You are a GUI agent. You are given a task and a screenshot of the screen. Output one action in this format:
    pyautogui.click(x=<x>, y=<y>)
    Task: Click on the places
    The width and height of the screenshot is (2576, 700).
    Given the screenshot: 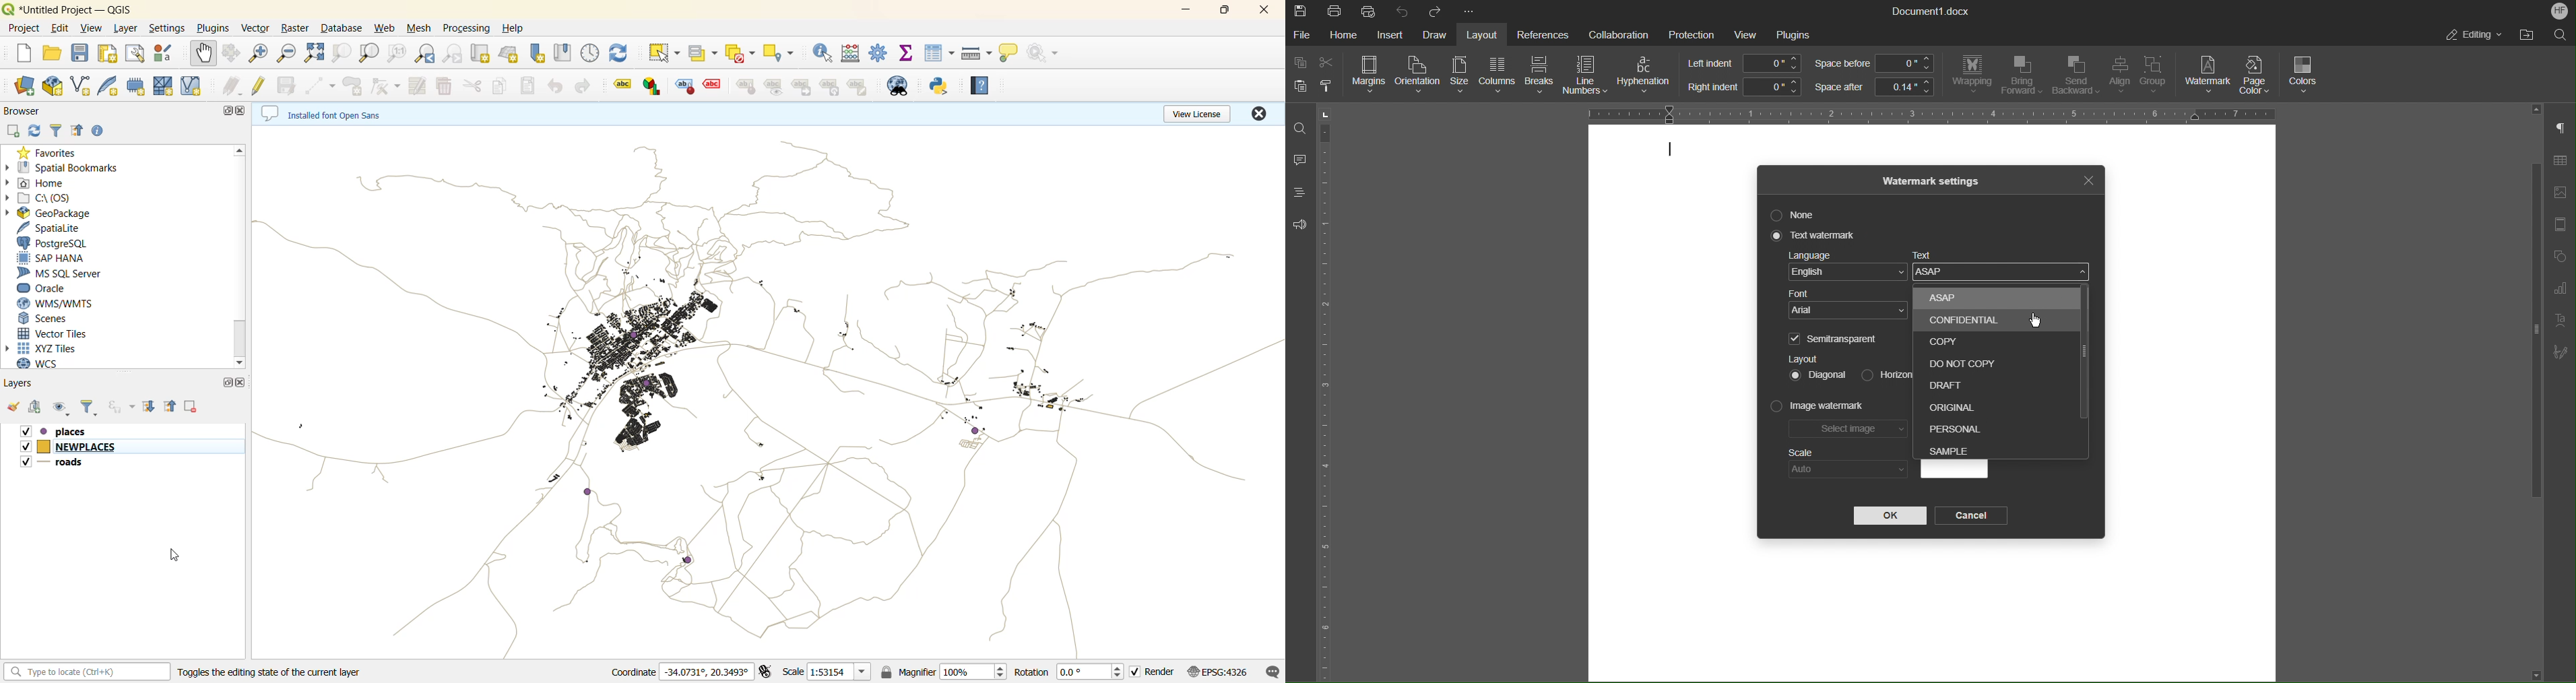 What is the action you would take?
    pyautogui.click(x=66, y=431)
    